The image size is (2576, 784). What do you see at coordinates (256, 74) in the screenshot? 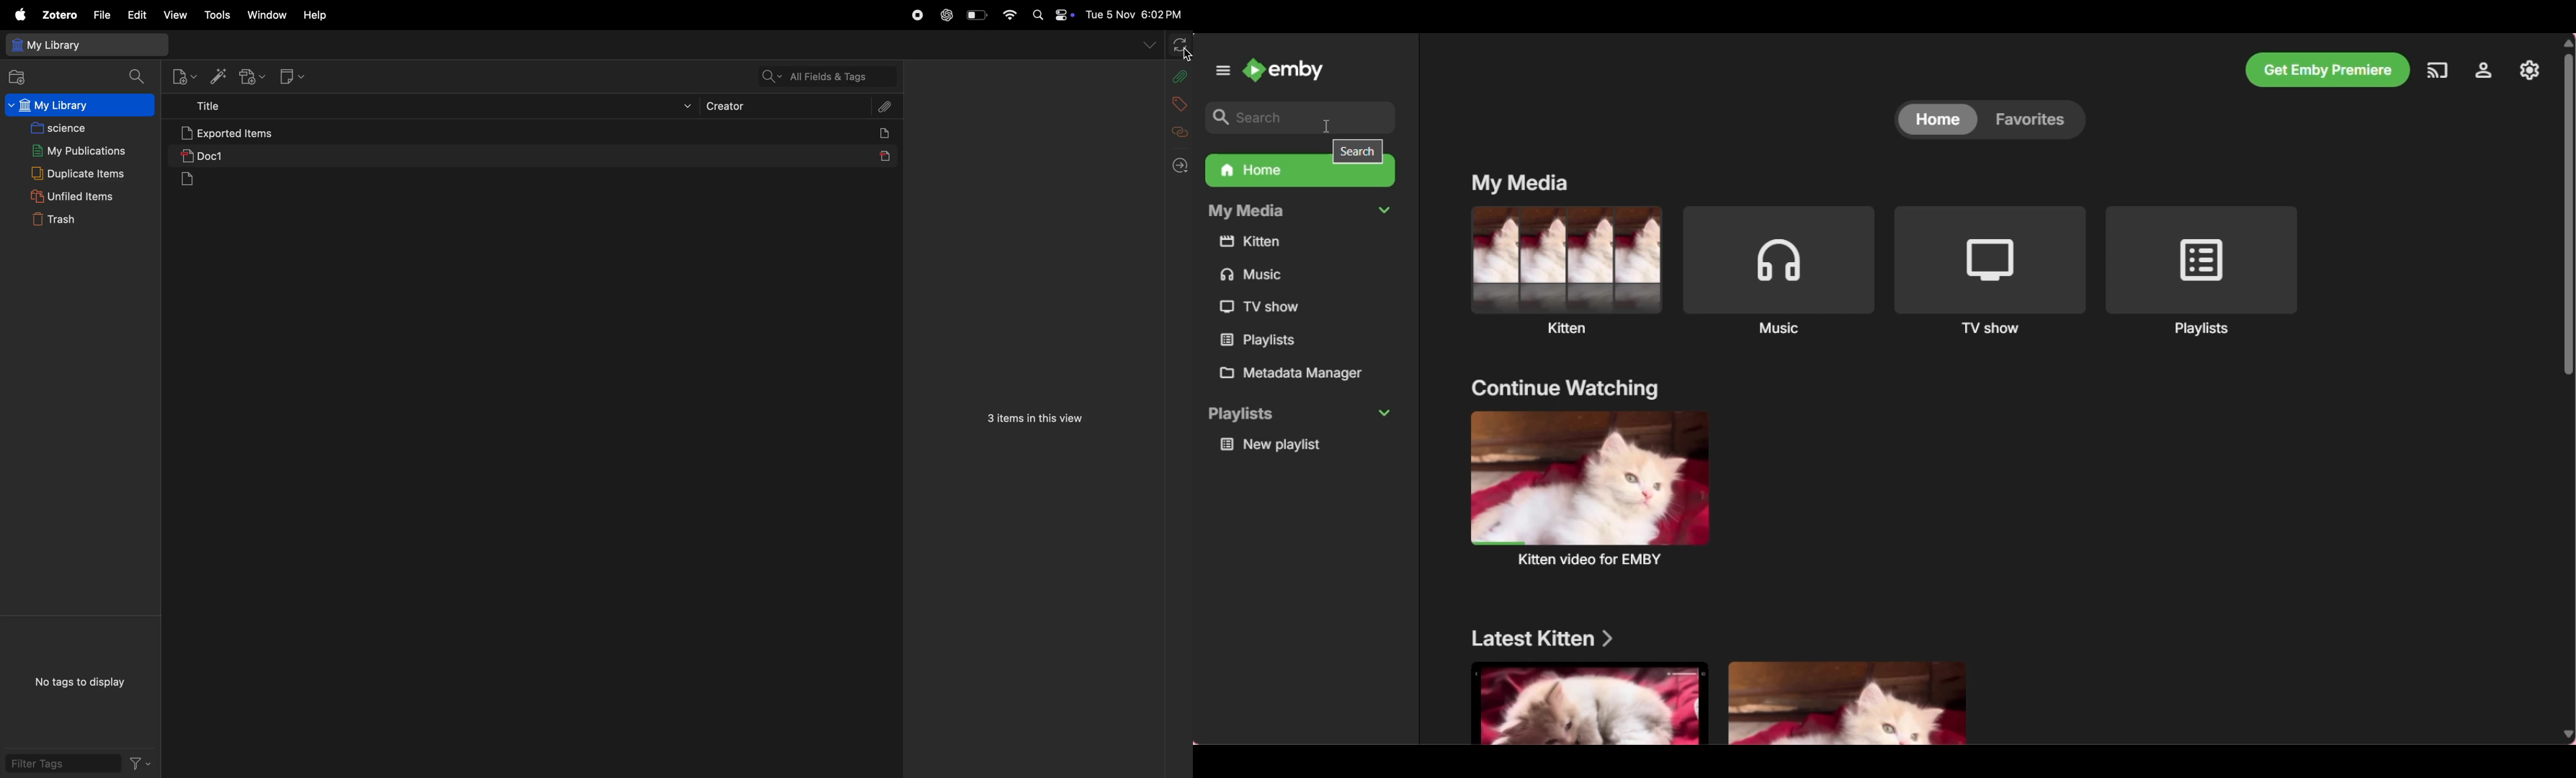
I see `add attachments` at bounding box center [256, 74].